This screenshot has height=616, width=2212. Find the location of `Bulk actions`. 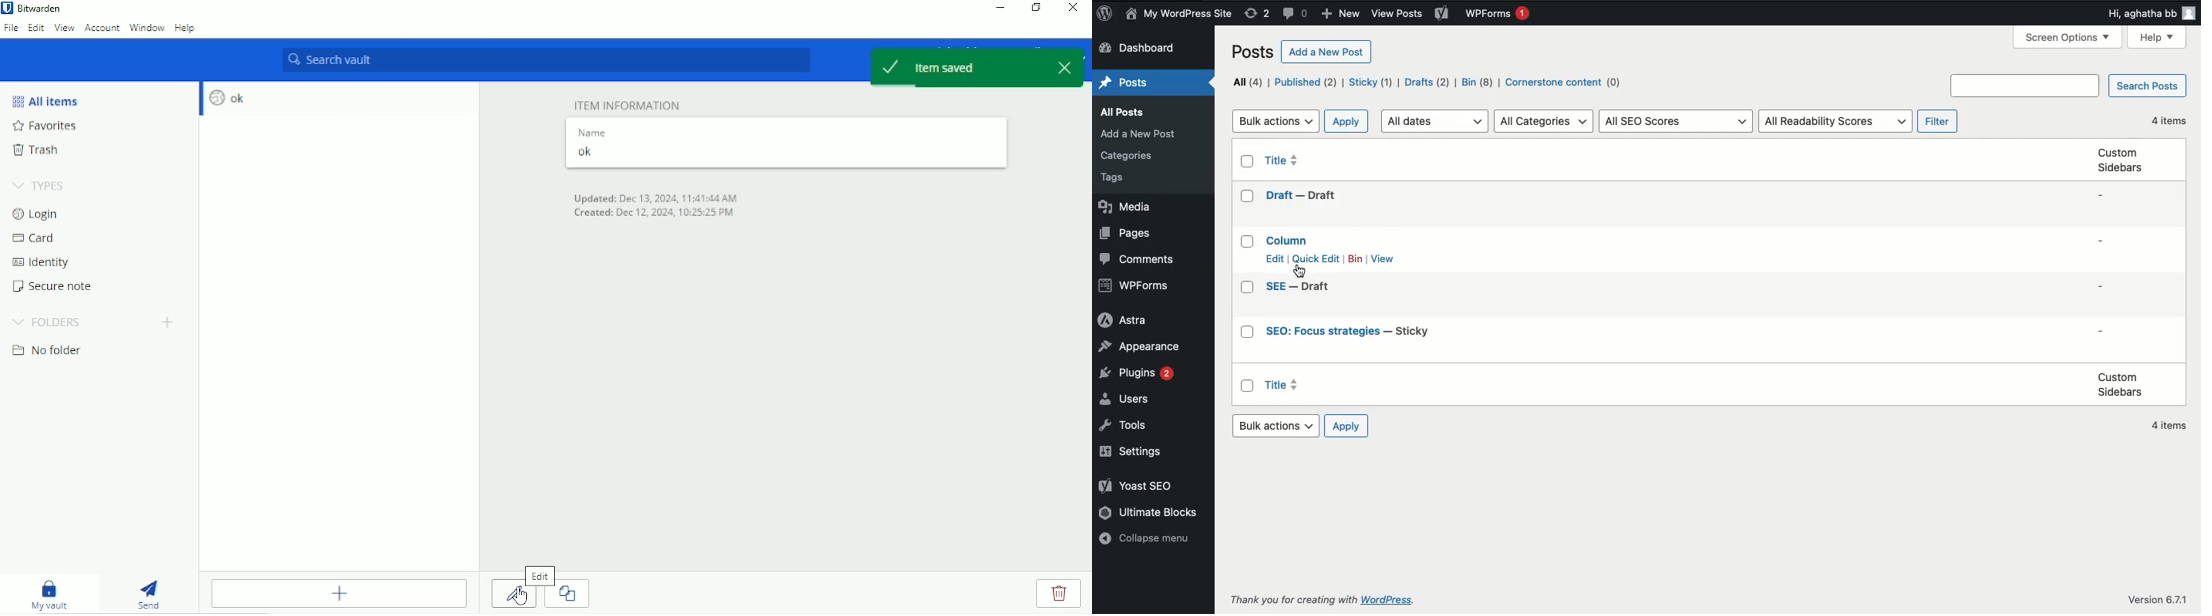

Bulk actions is located at coordinates (1276, 120).